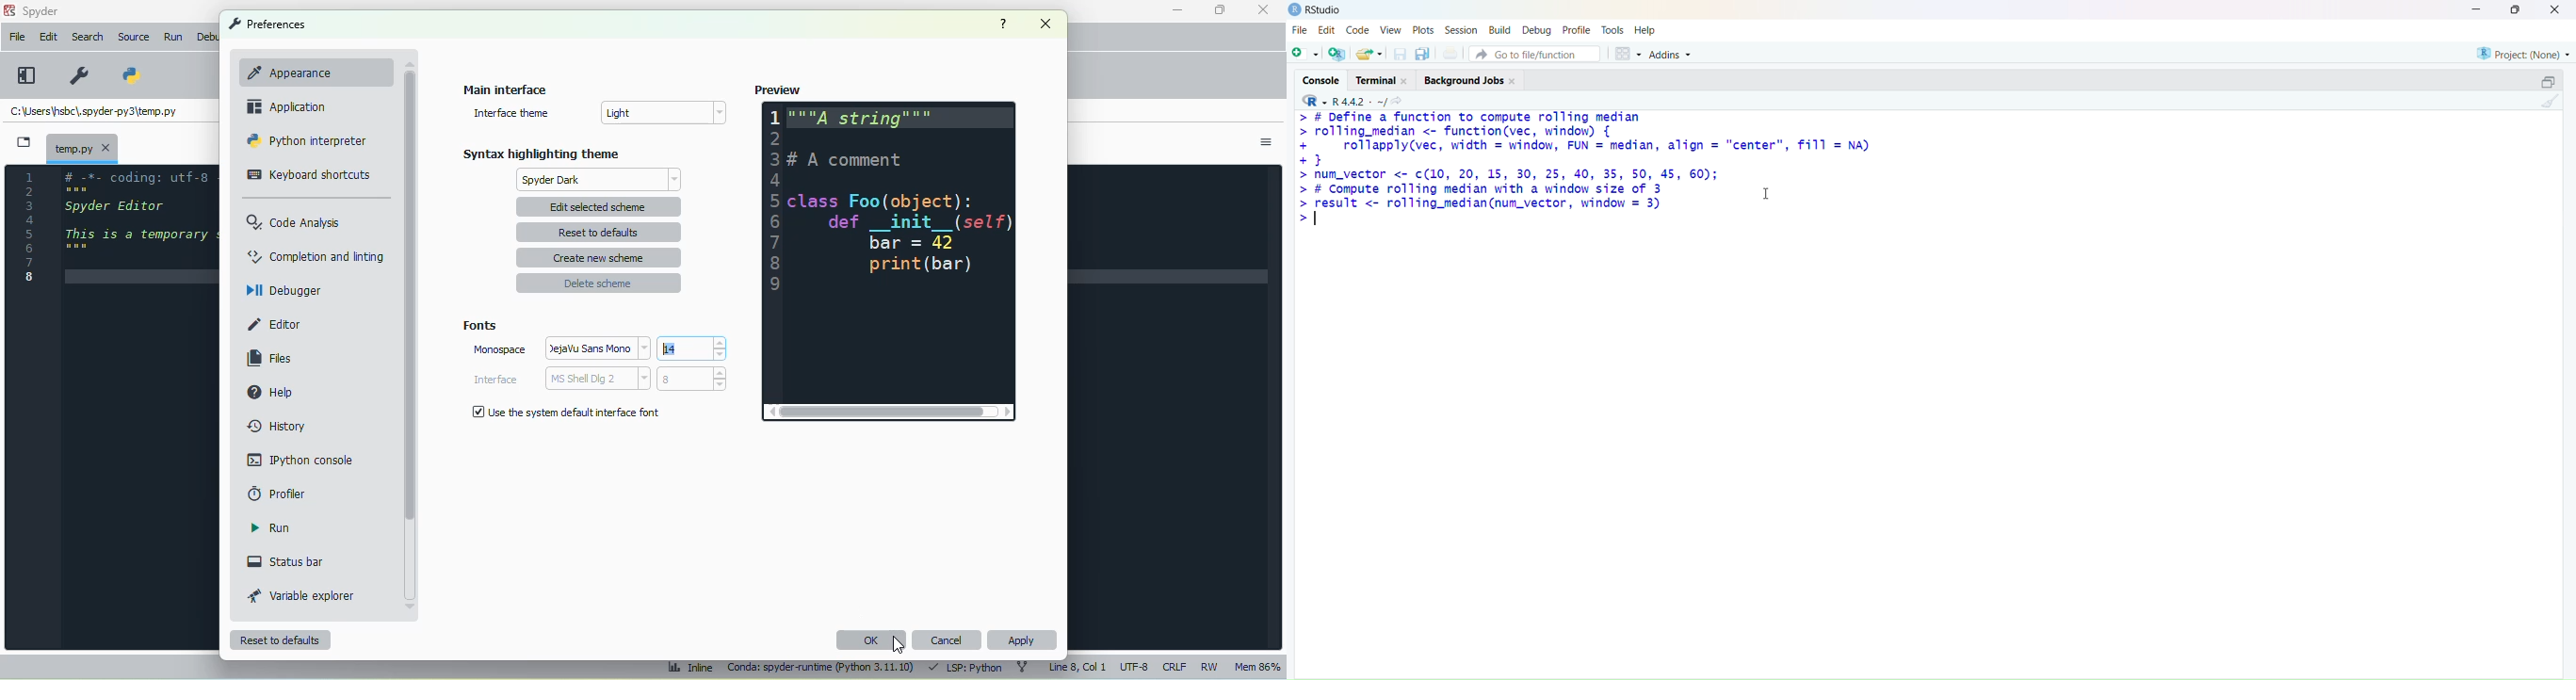 Image resolution: width=2576 pixels, height=700 pixels. What do you see at coordinates (1402, 54) in the screenshot?
I see `save` at bounding box center [1402, 54].